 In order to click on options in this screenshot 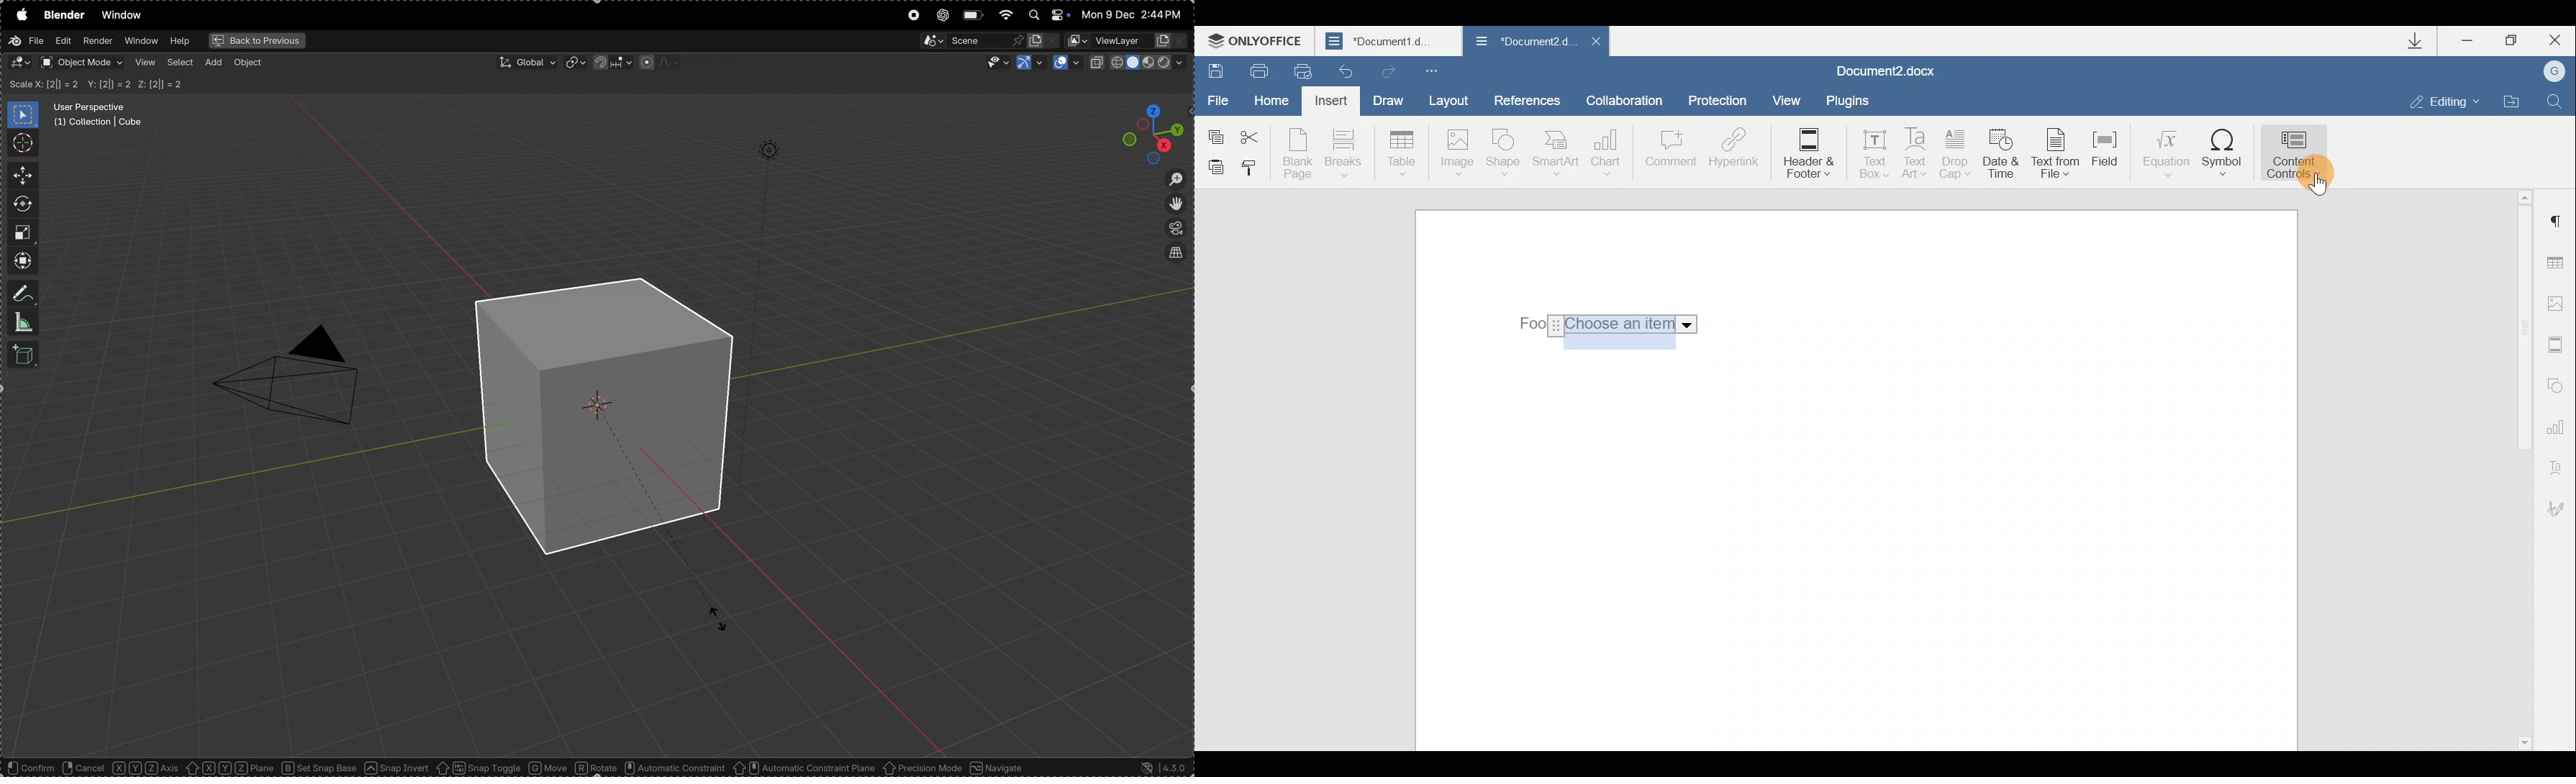, I will do `click(1159, 84)`.